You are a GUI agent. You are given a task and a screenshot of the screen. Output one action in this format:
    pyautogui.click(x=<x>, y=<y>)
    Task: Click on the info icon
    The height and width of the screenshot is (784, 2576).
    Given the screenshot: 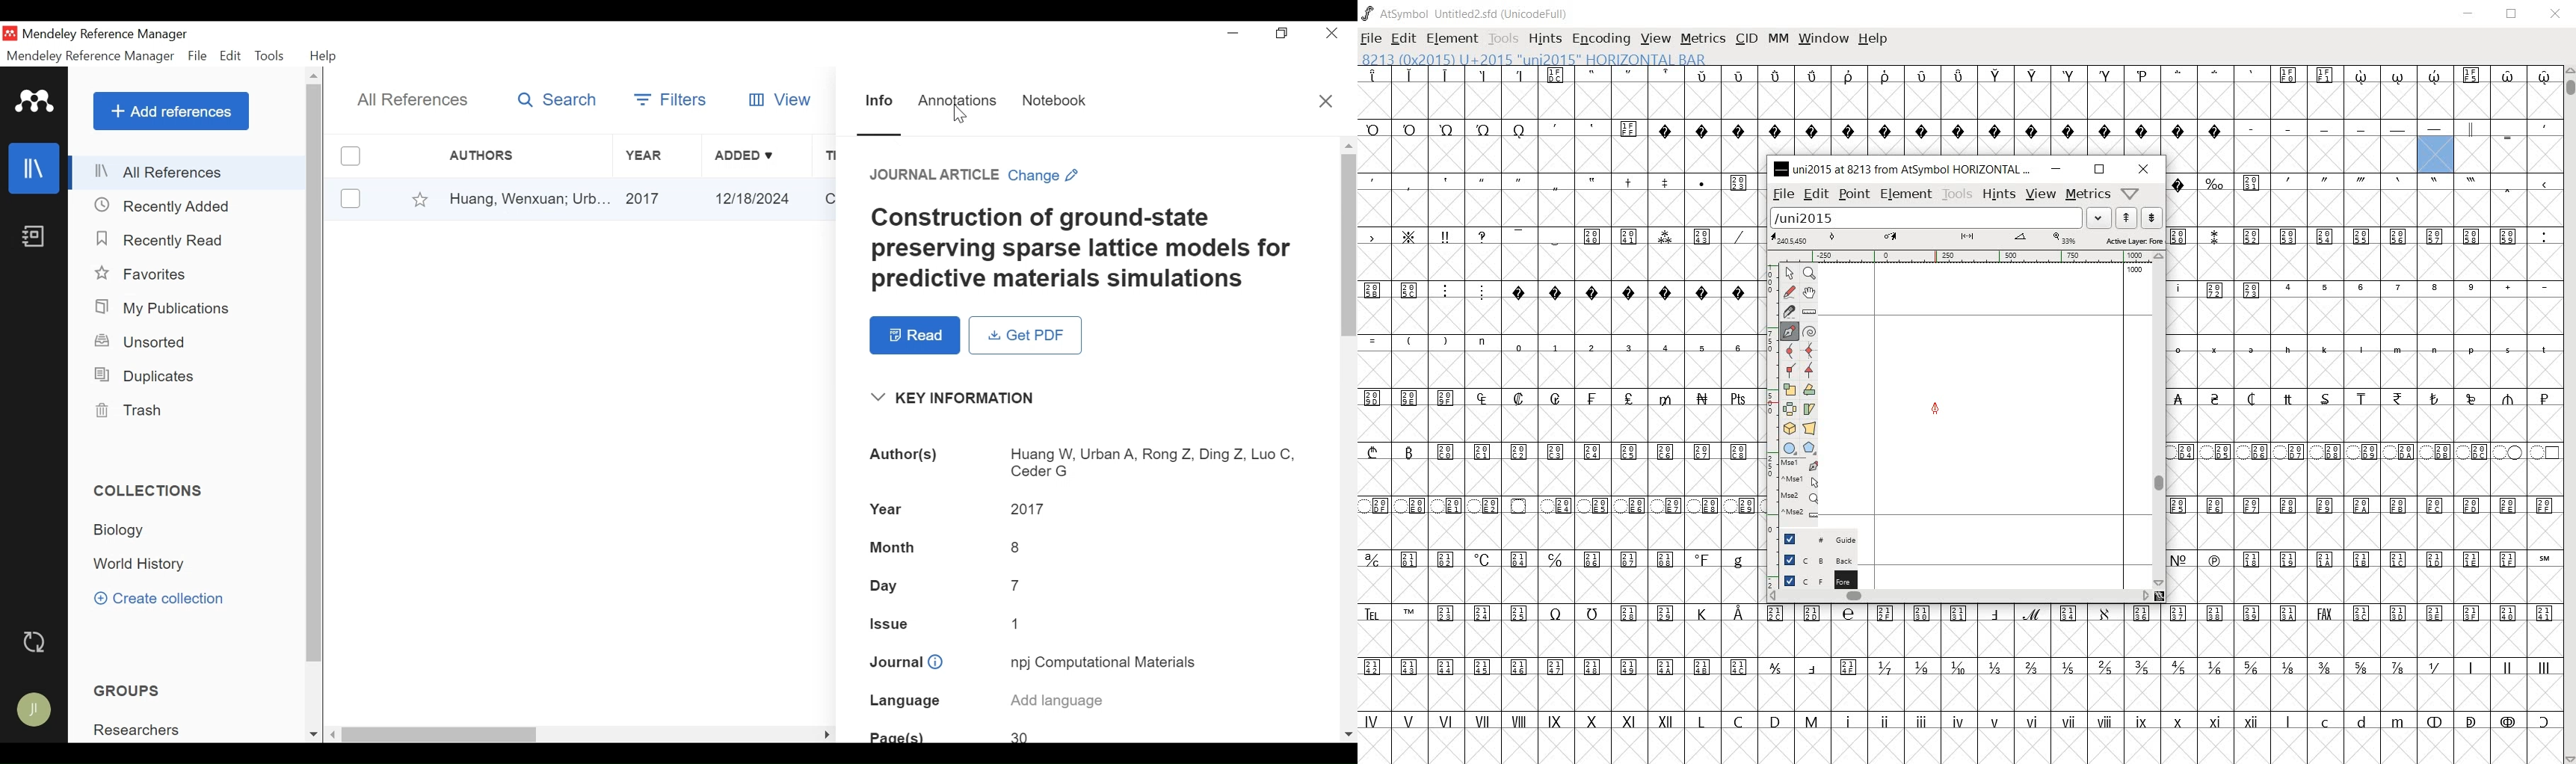 What is the action you would take?
    pyautogui.click(x=936, y=663)
    